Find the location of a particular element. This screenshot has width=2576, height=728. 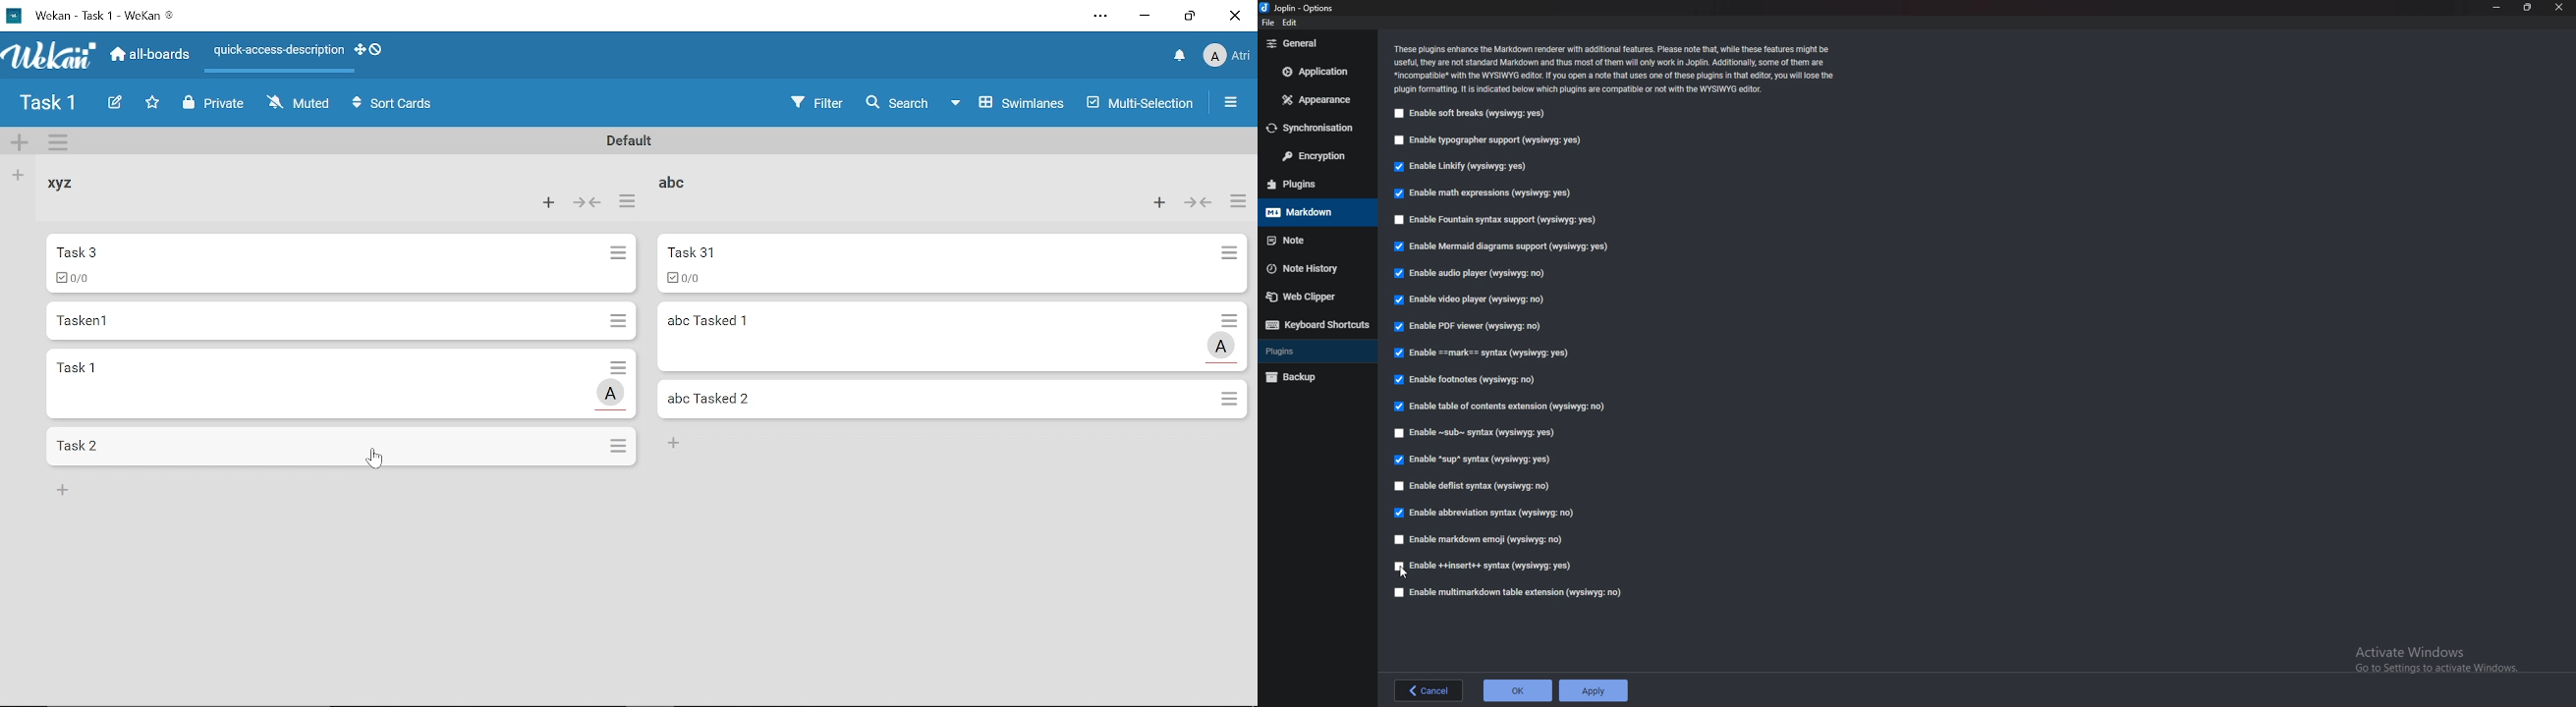

Enable table of contents extension (wysiwyg: no) is located at coordinates (1504, 406).